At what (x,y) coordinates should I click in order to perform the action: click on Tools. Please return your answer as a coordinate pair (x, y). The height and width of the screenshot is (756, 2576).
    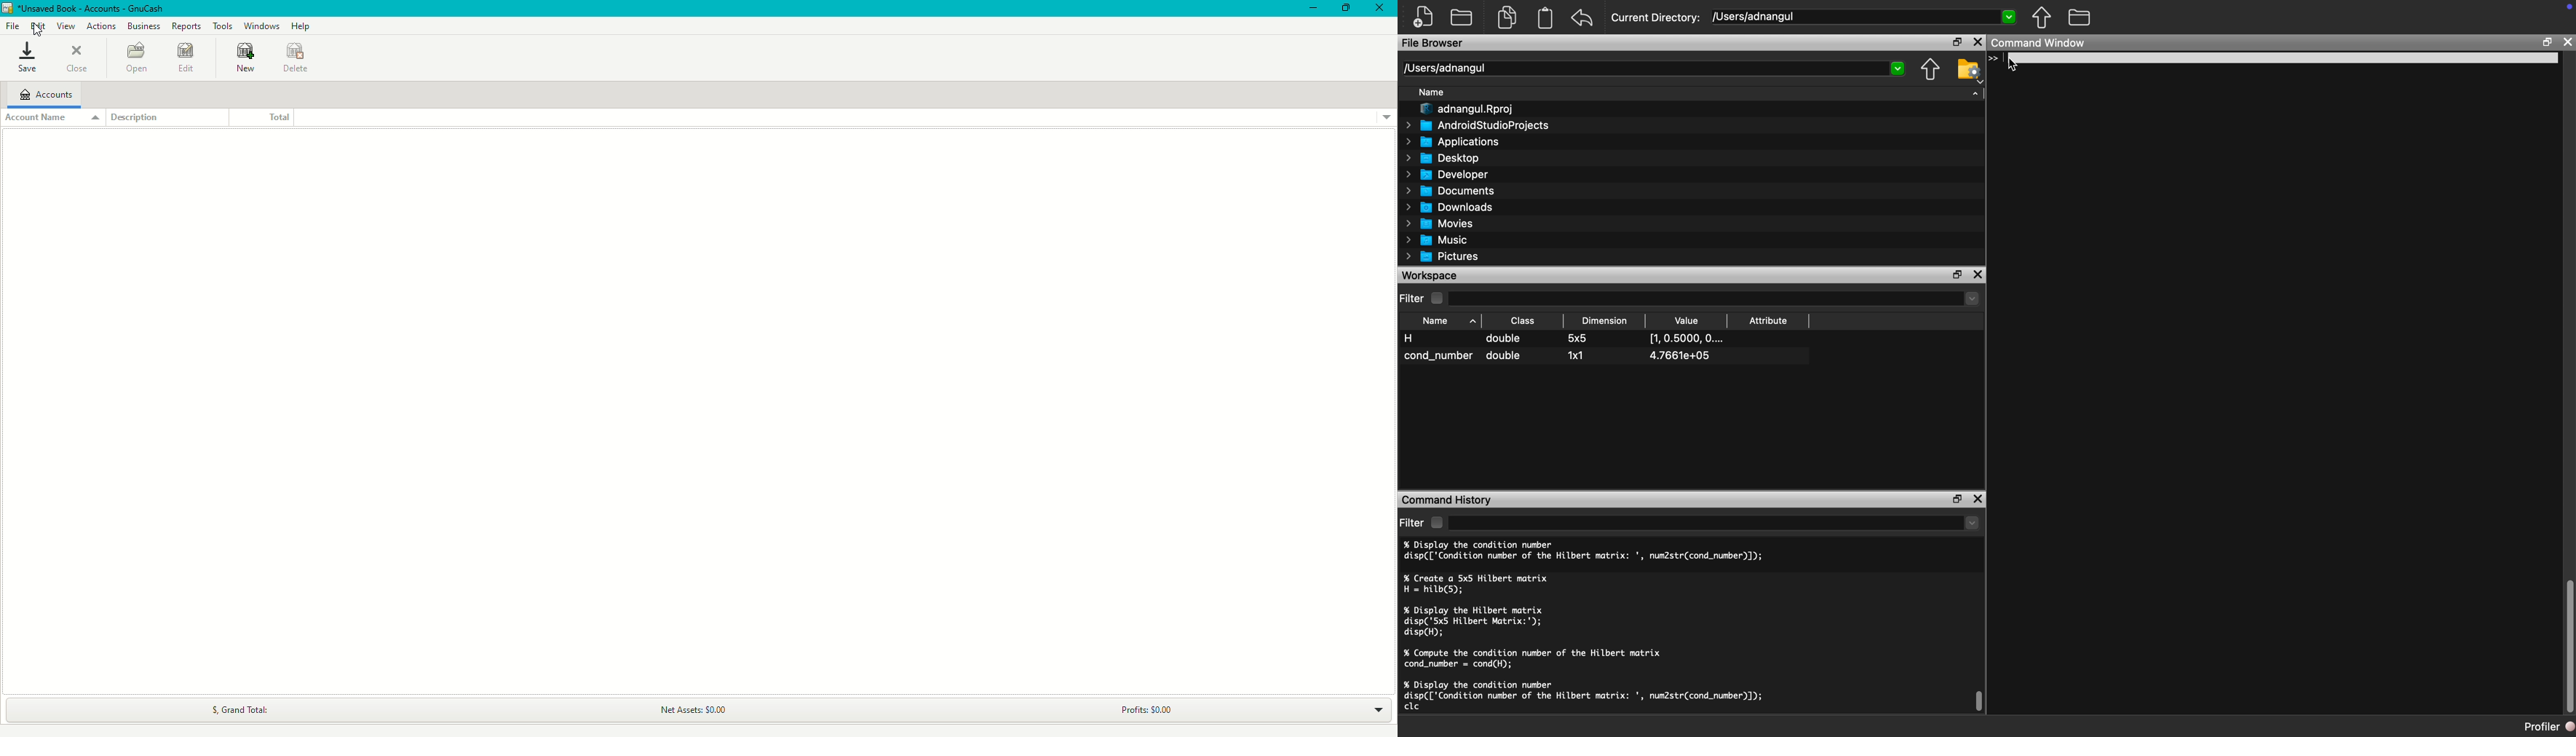
    Looking at the image, I should click on (224, 25).